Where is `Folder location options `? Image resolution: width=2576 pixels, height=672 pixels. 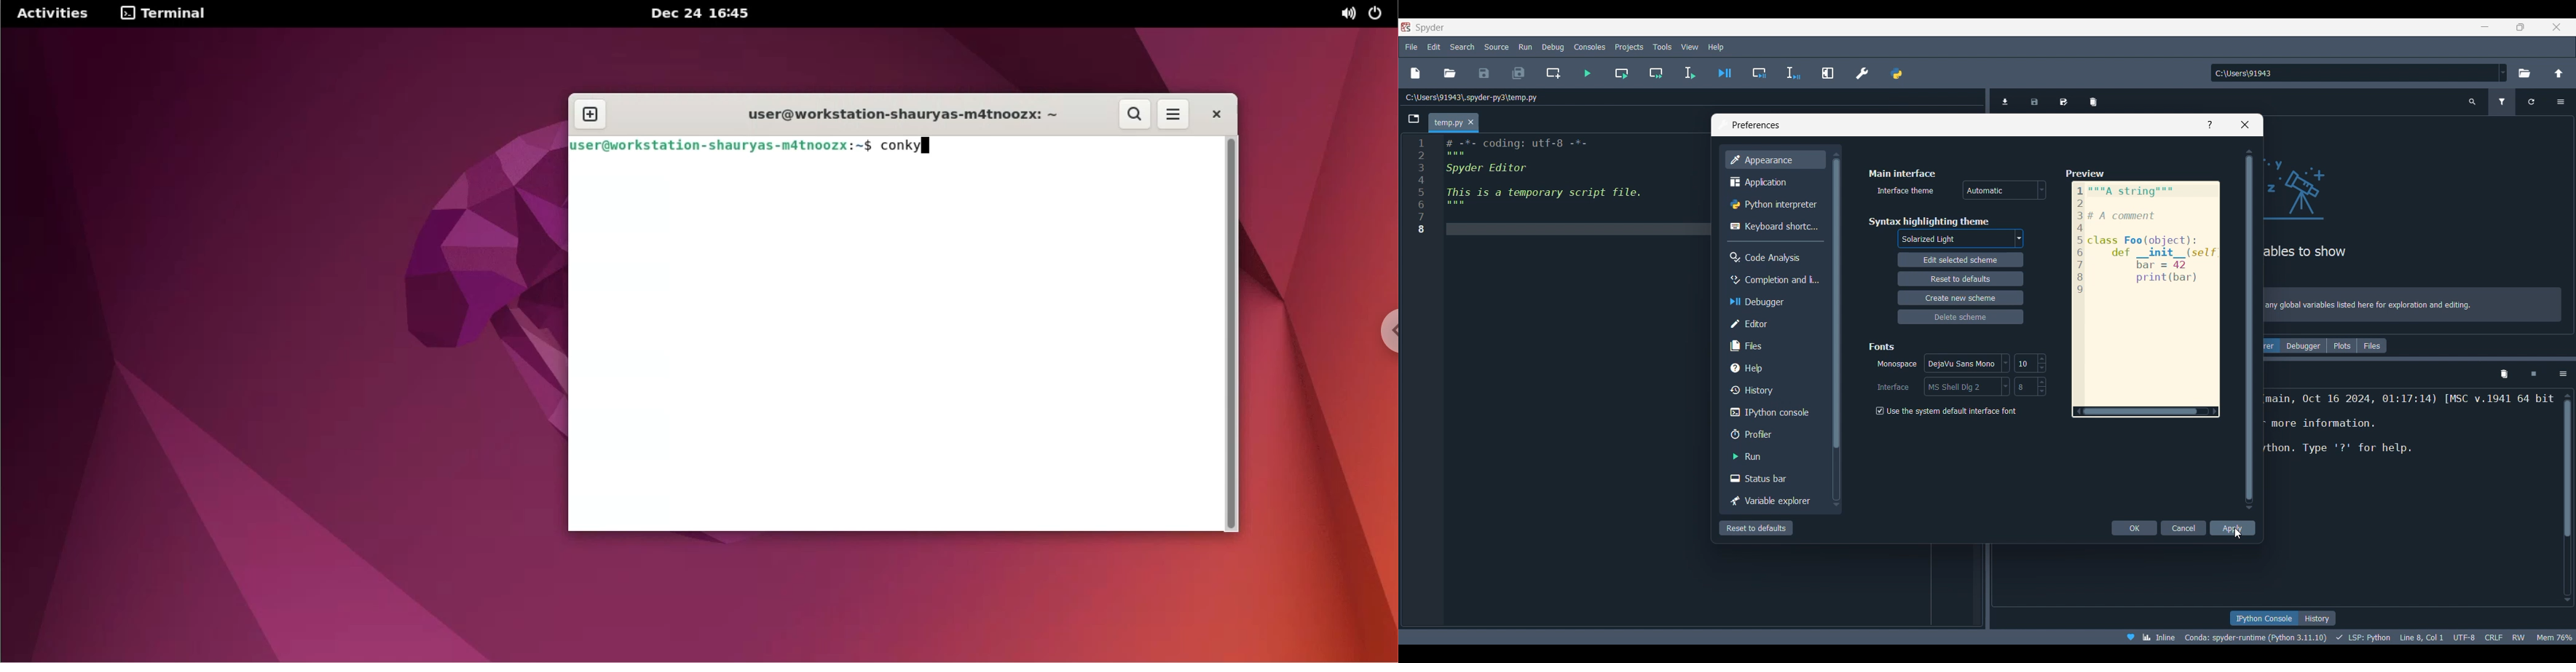
Folder location options  is located at coordinates (2504, 72).